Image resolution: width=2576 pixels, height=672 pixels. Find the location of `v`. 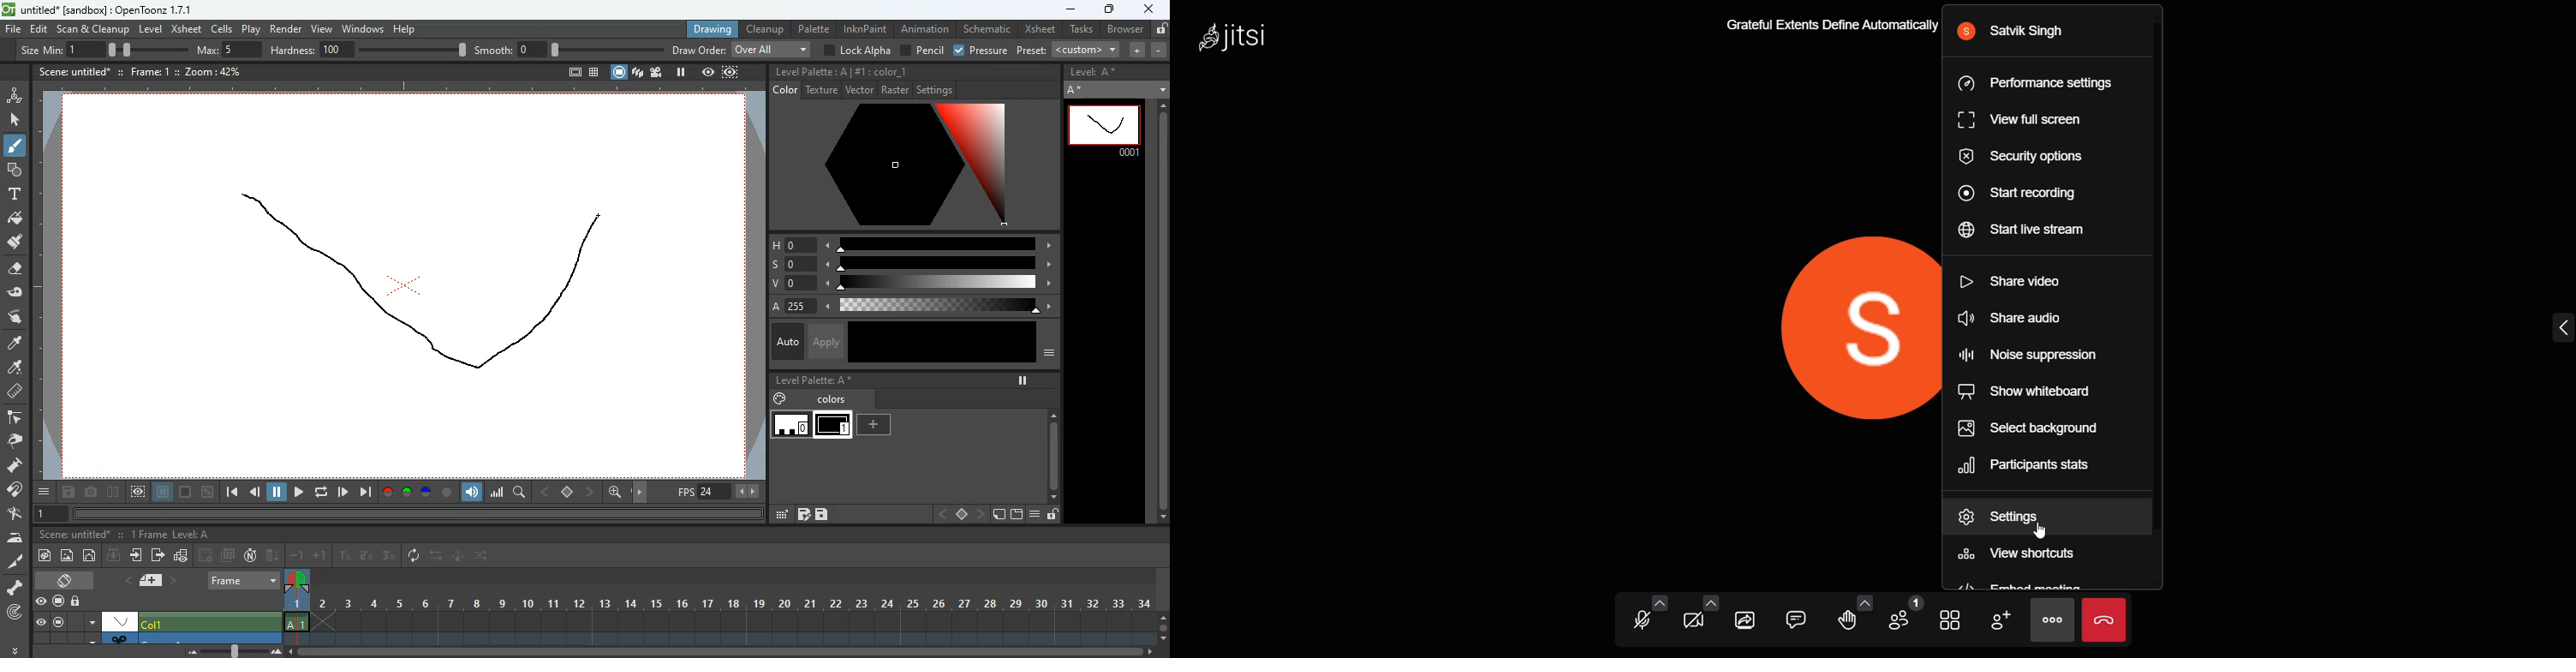

v is located at coordinates (909, 284).